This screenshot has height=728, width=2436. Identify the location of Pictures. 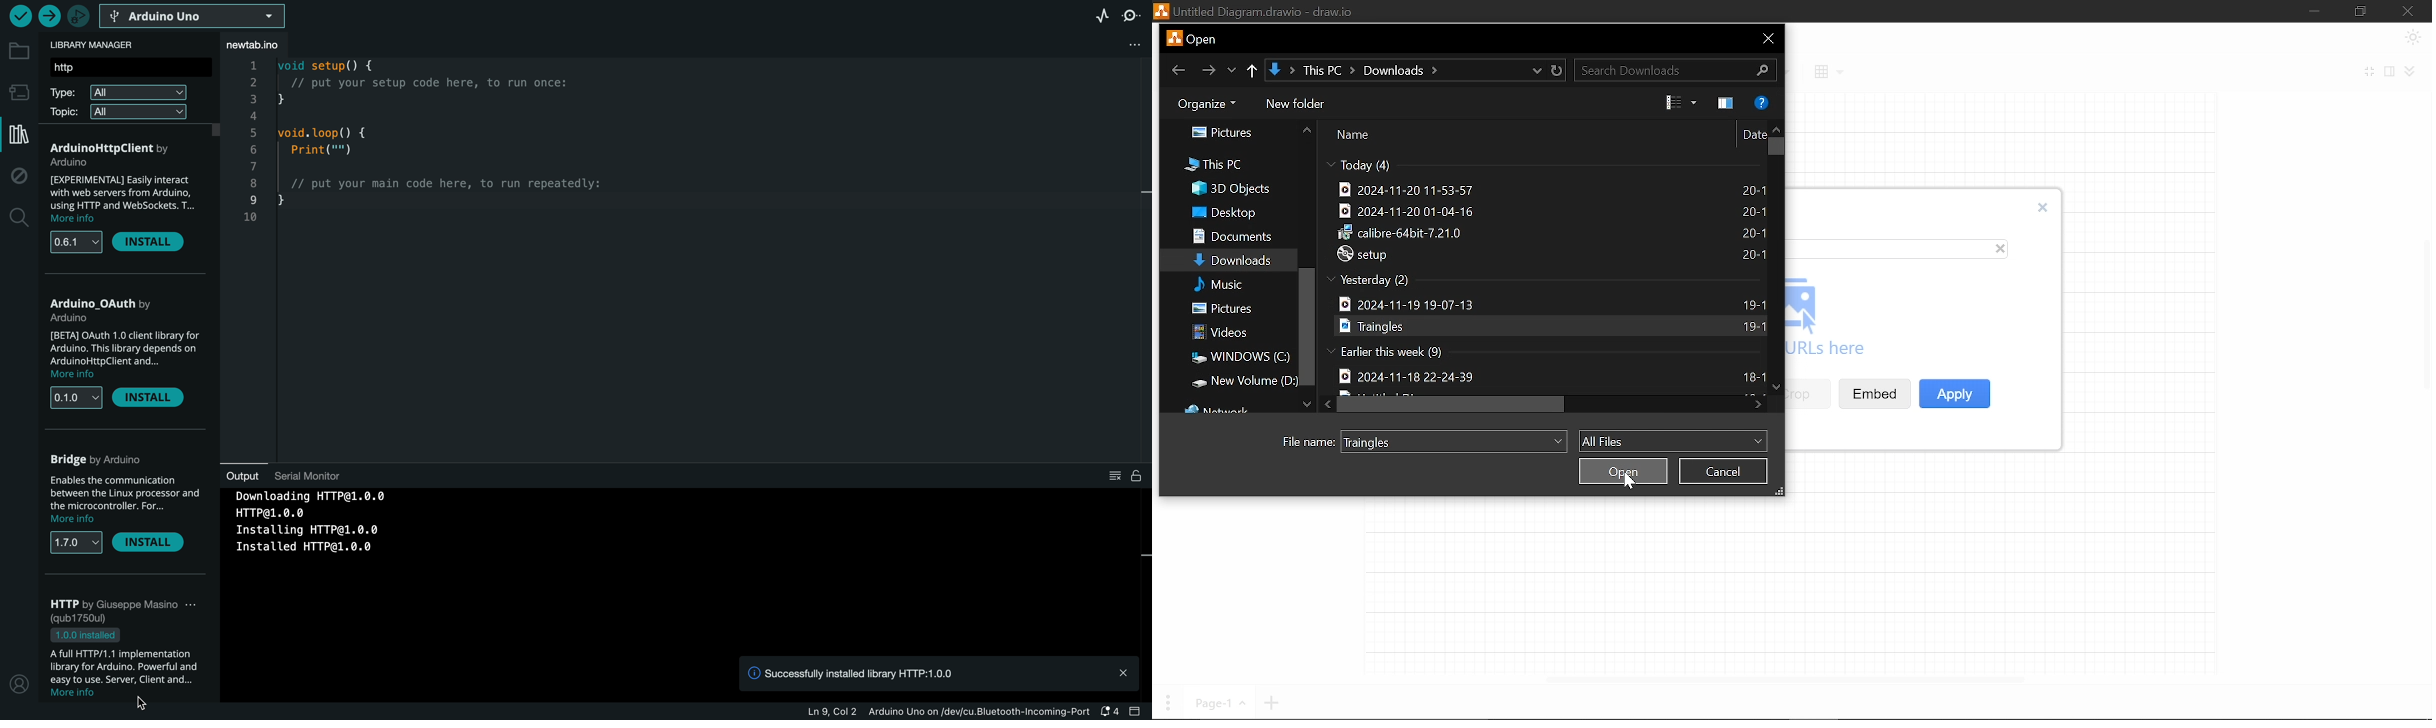
(1214, 307).